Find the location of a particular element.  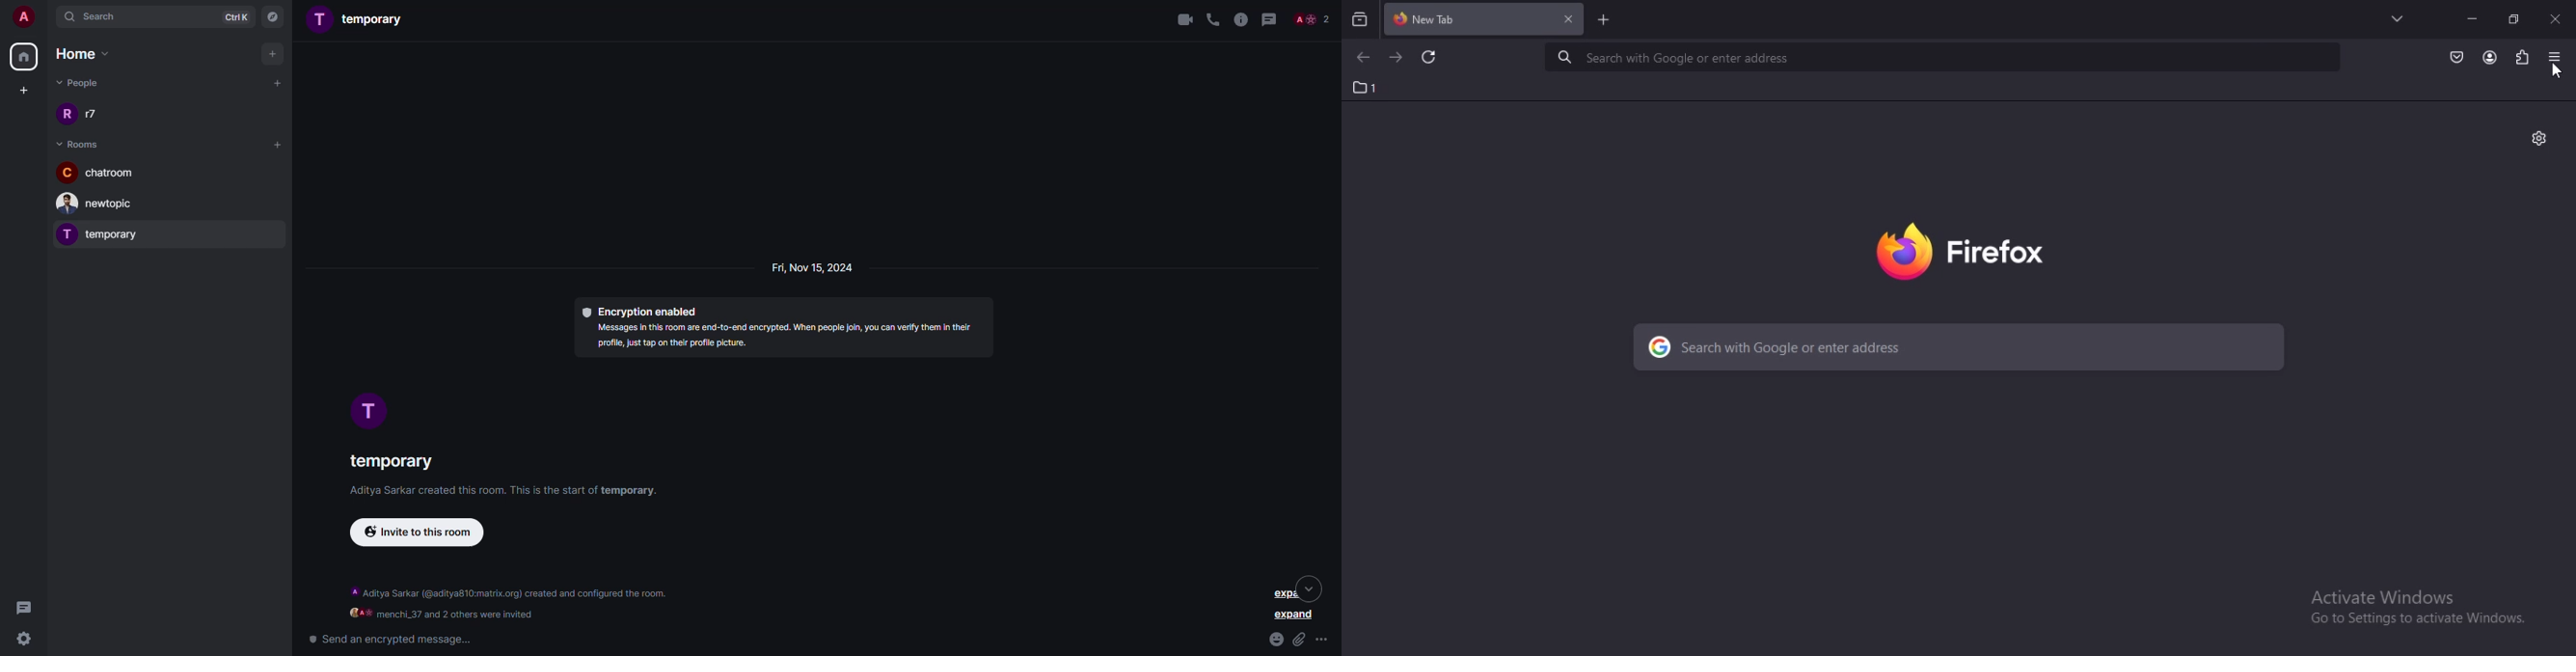

minmize is located at coordinates (2470, 17).